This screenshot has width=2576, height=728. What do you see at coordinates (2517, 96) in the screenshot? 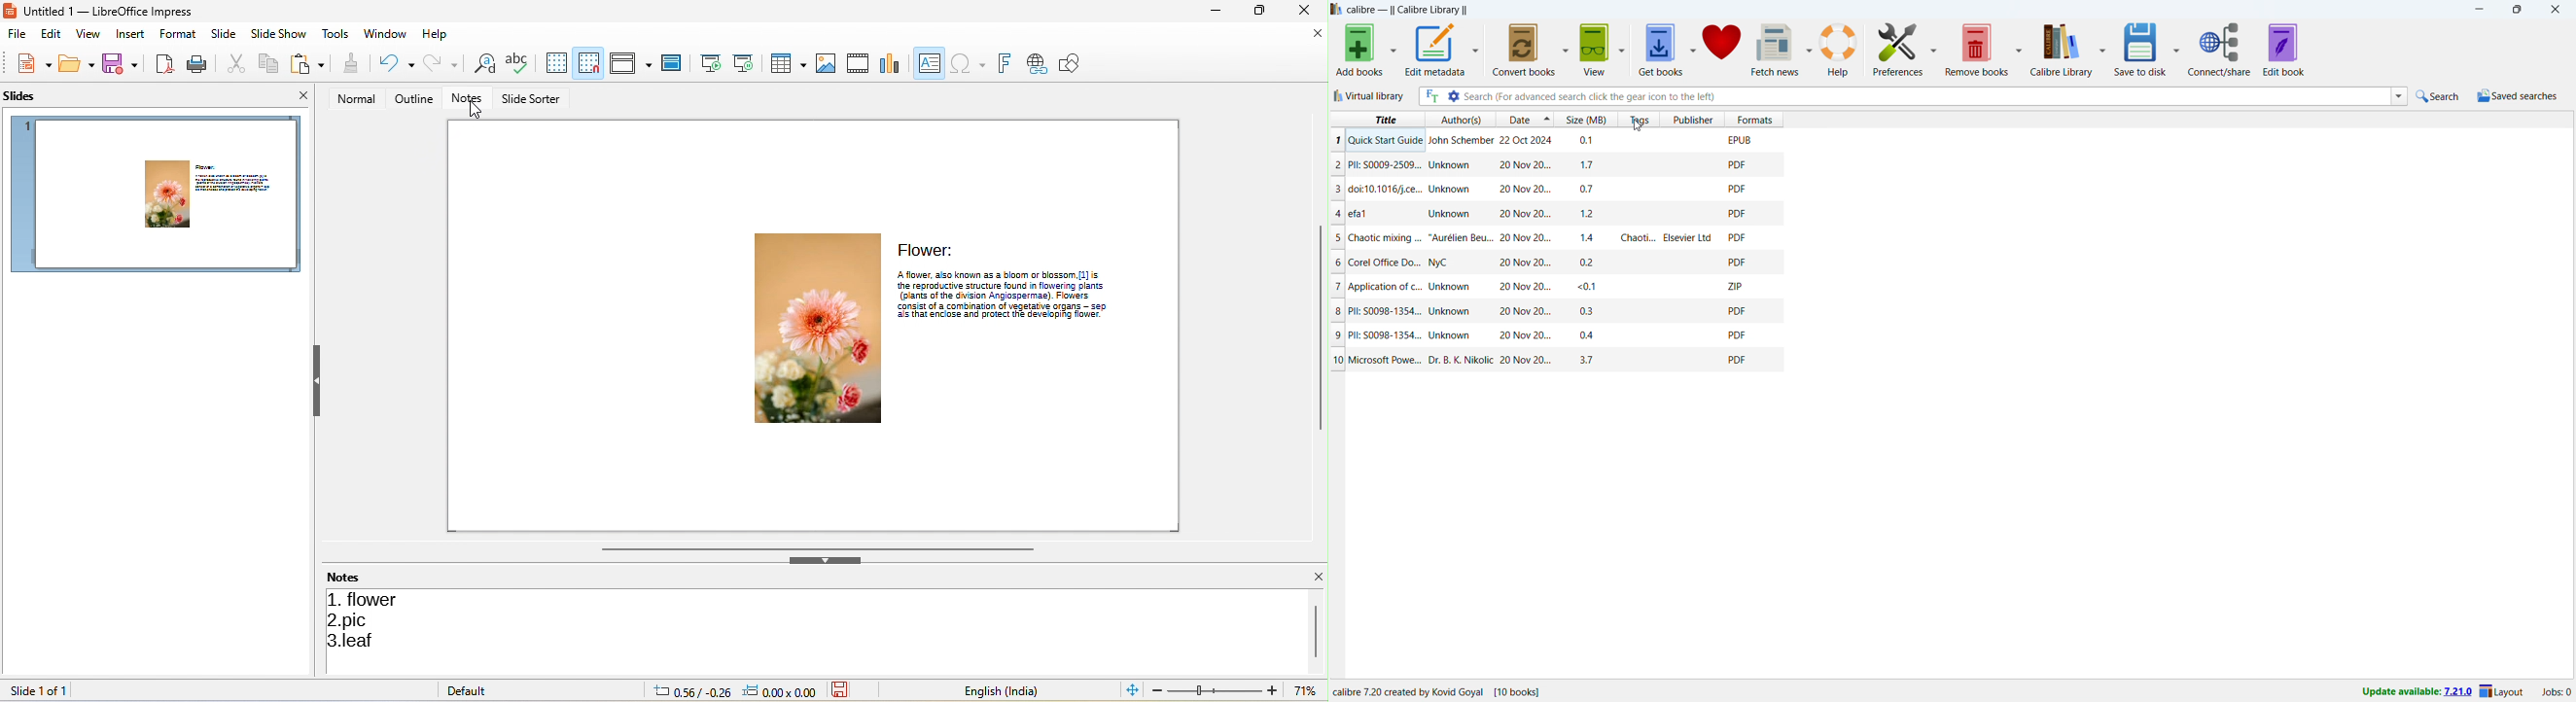
I see `saved searches` at bounding box center [2517, 96].